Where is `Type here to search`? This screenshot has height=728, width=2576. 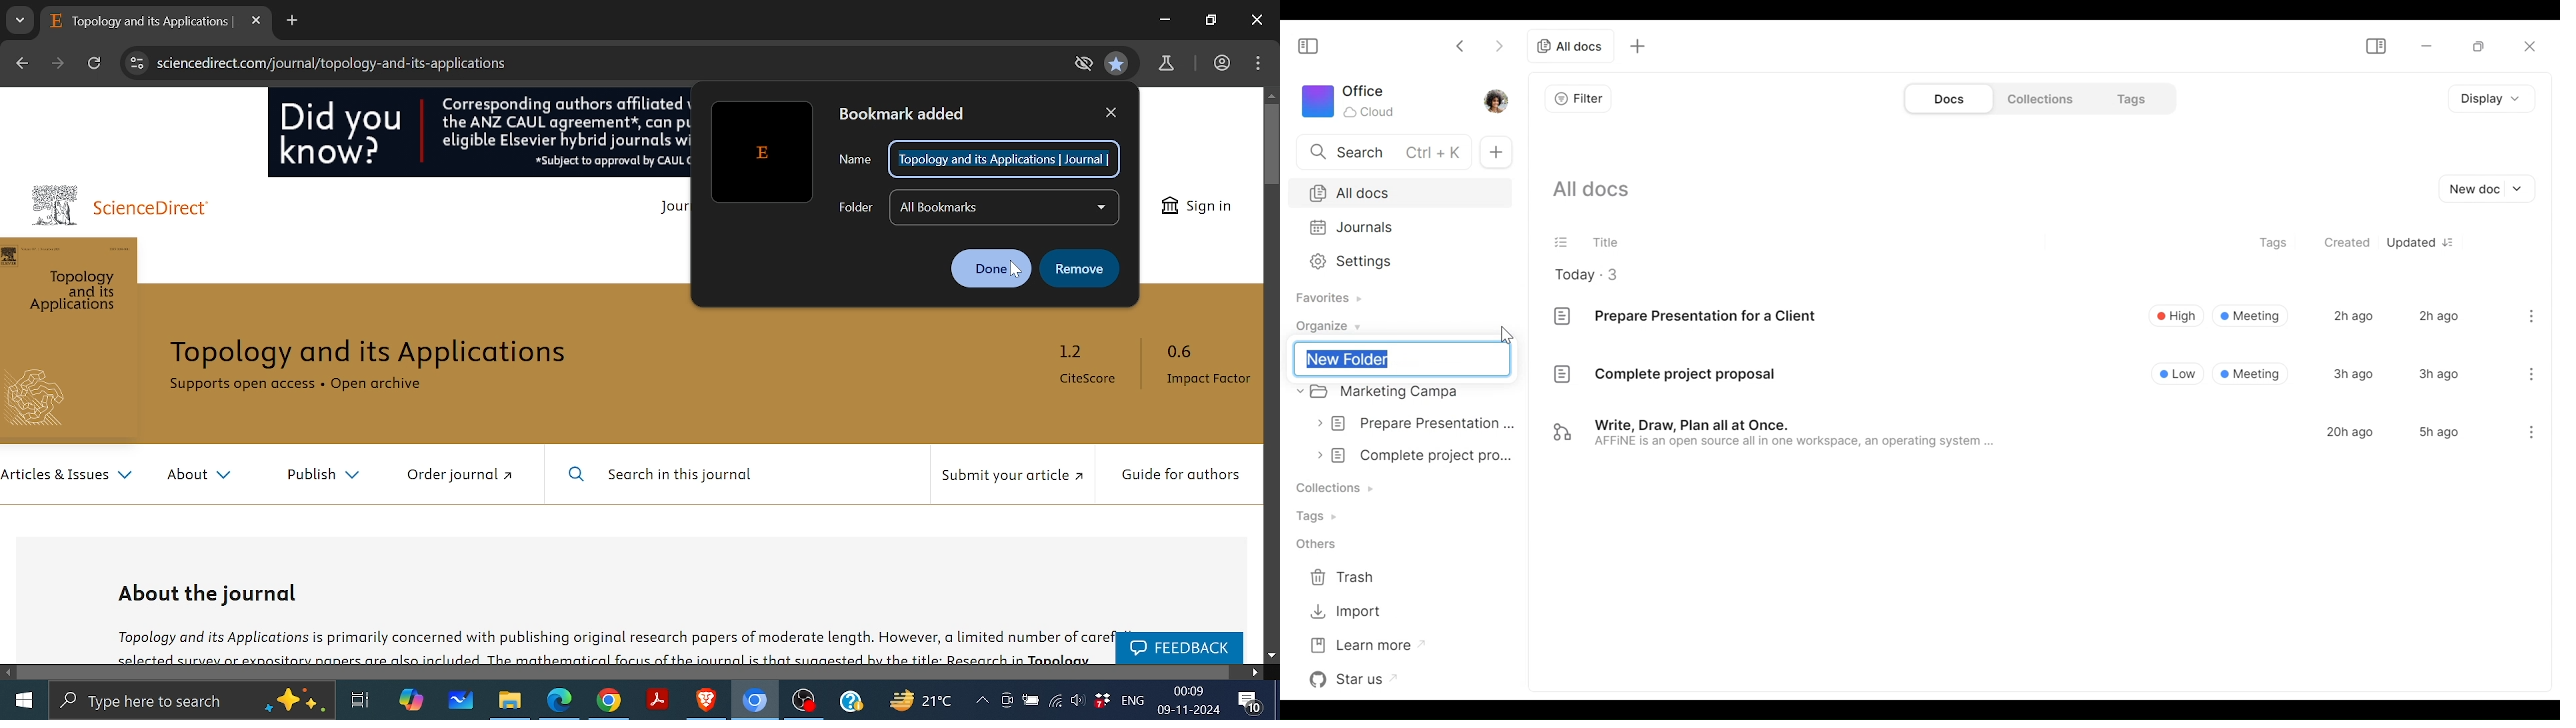 Type here to search is located at coordinates (192, 702).